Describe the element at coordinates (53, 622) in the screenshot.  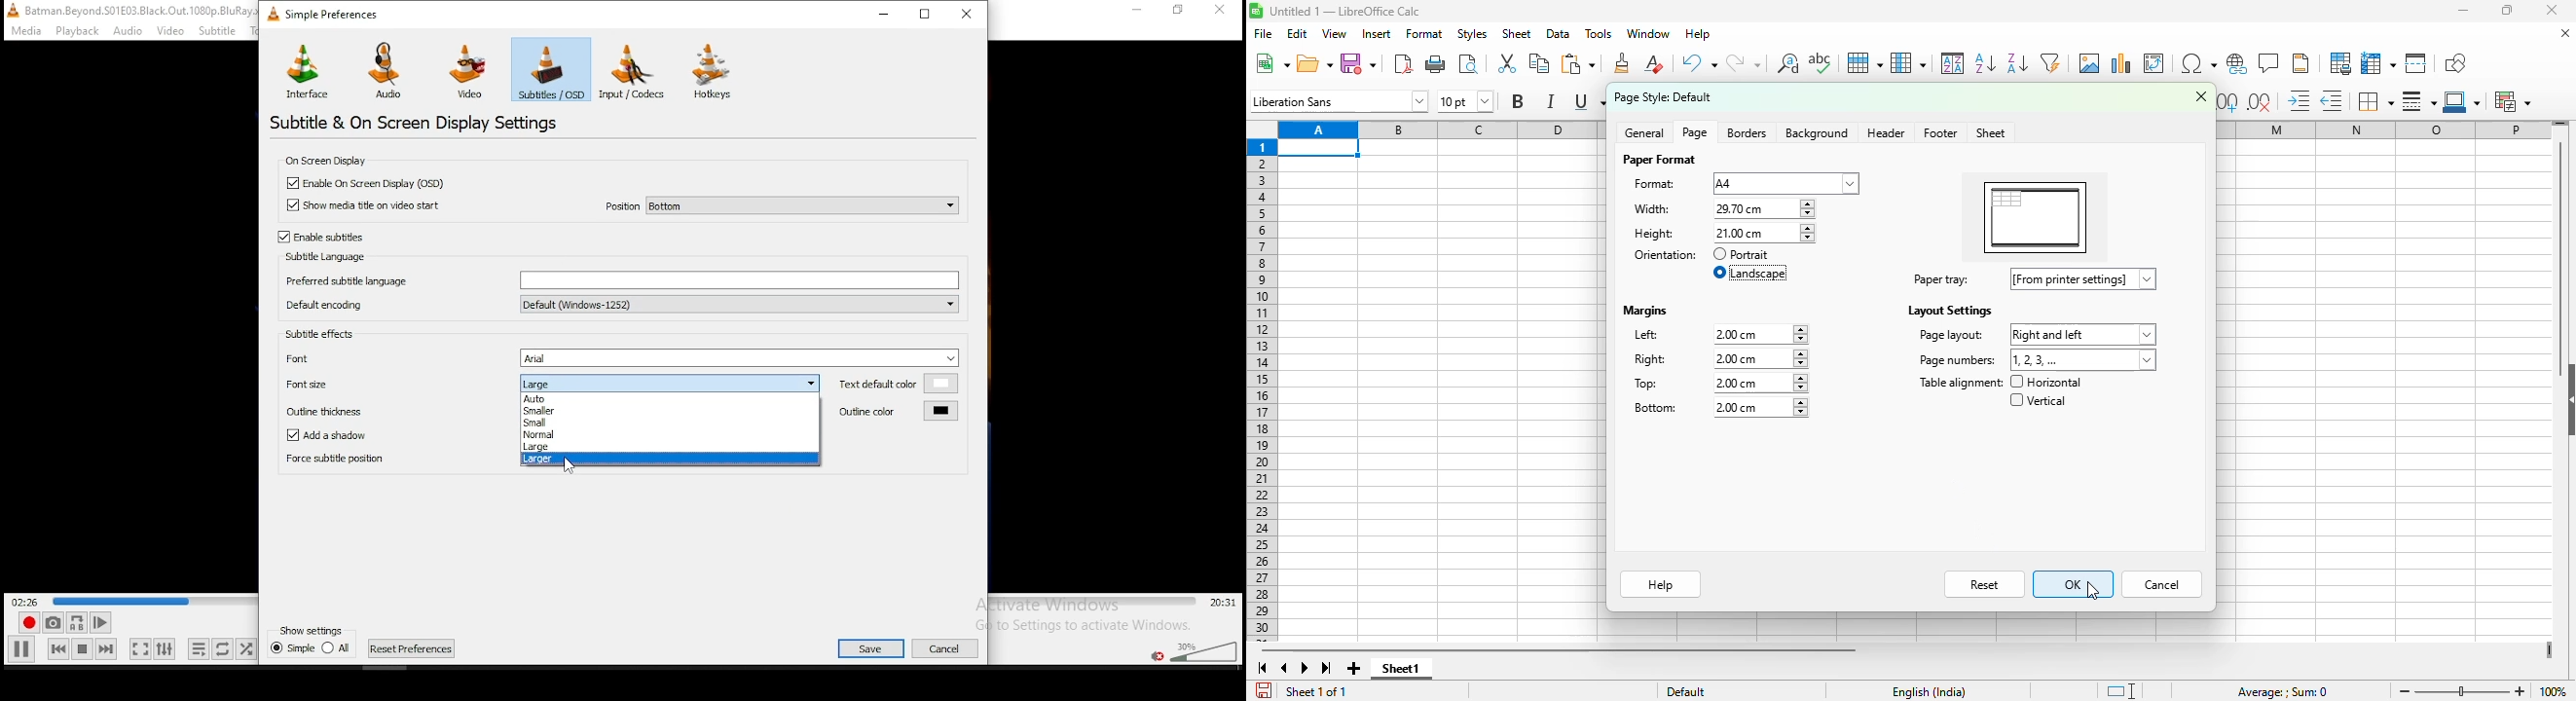
I see `take a snapshot` at that location.